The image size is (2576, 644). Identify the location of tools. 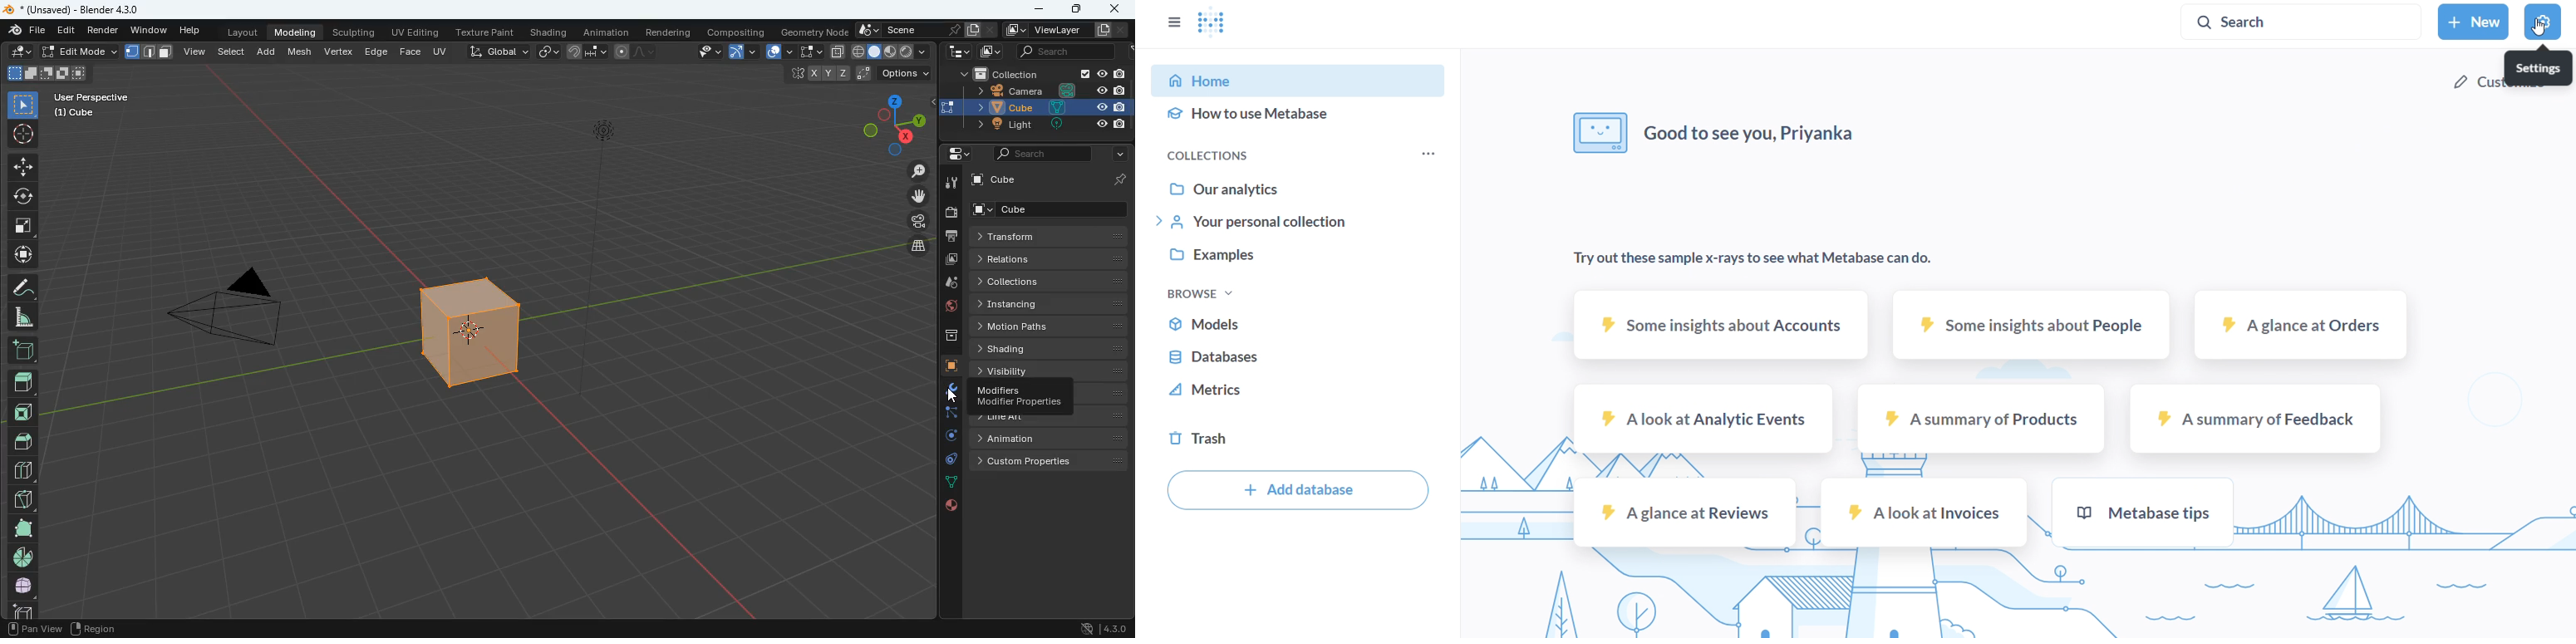
(943, 391).